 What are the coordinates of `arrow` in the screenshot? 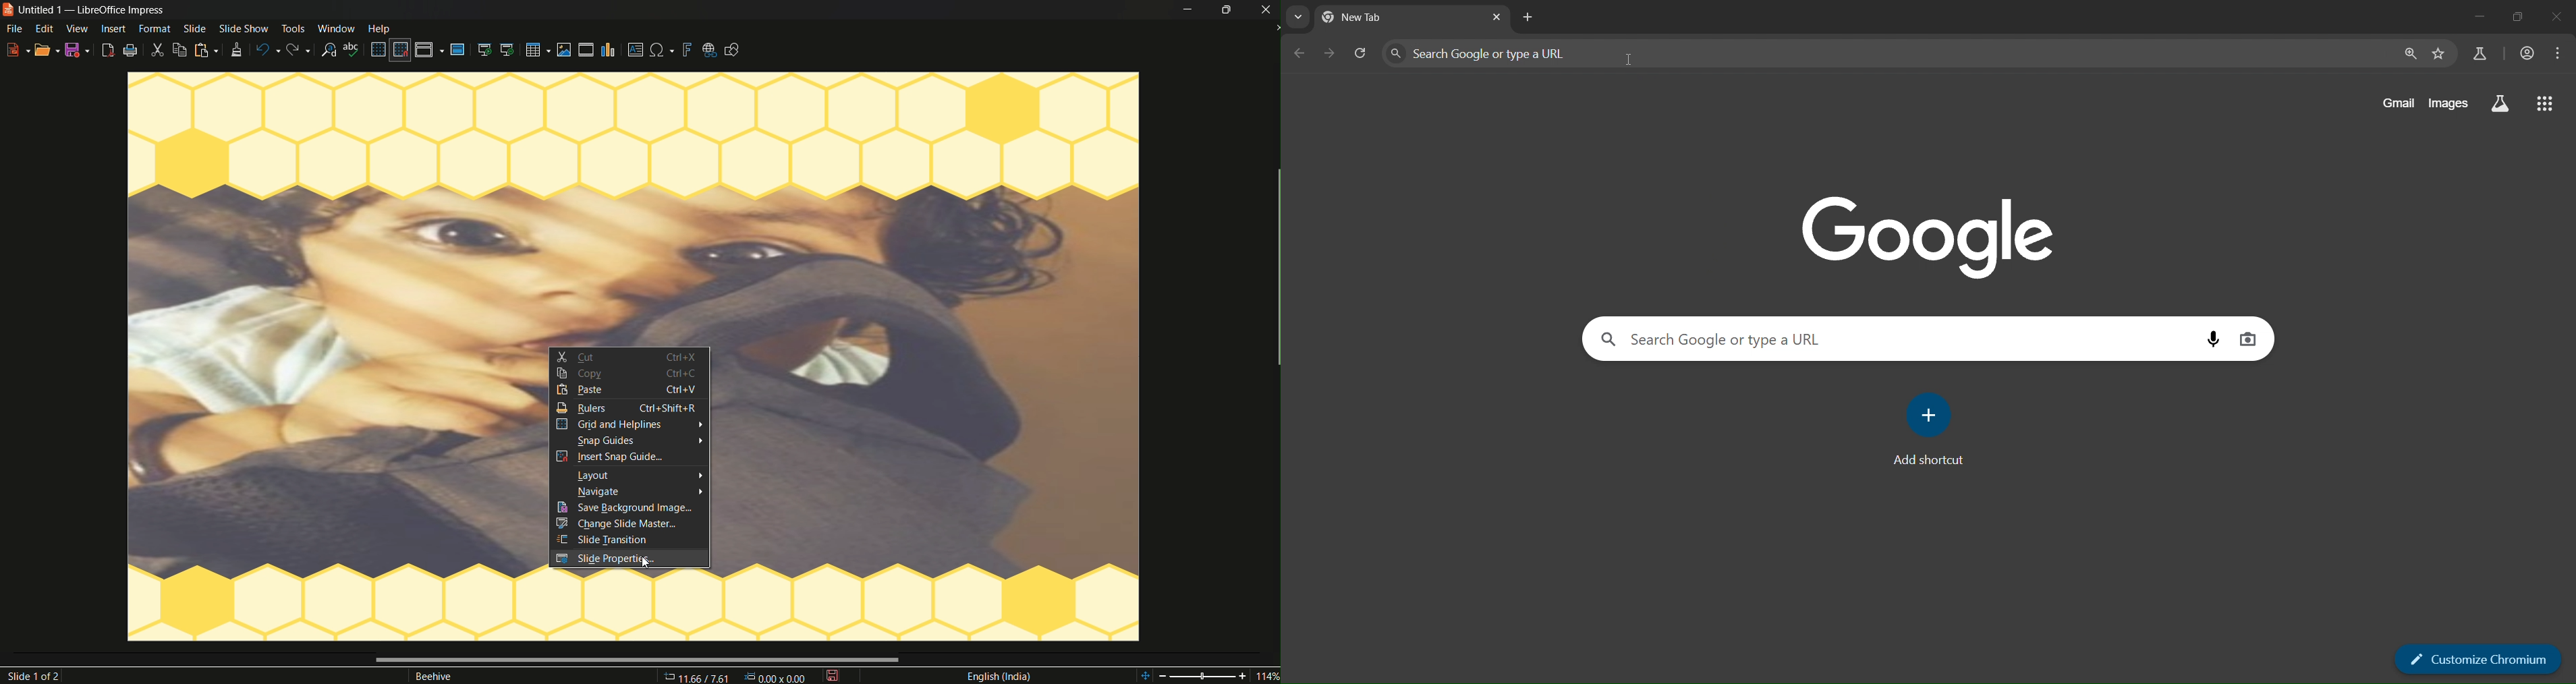 It's located at (700, 441).